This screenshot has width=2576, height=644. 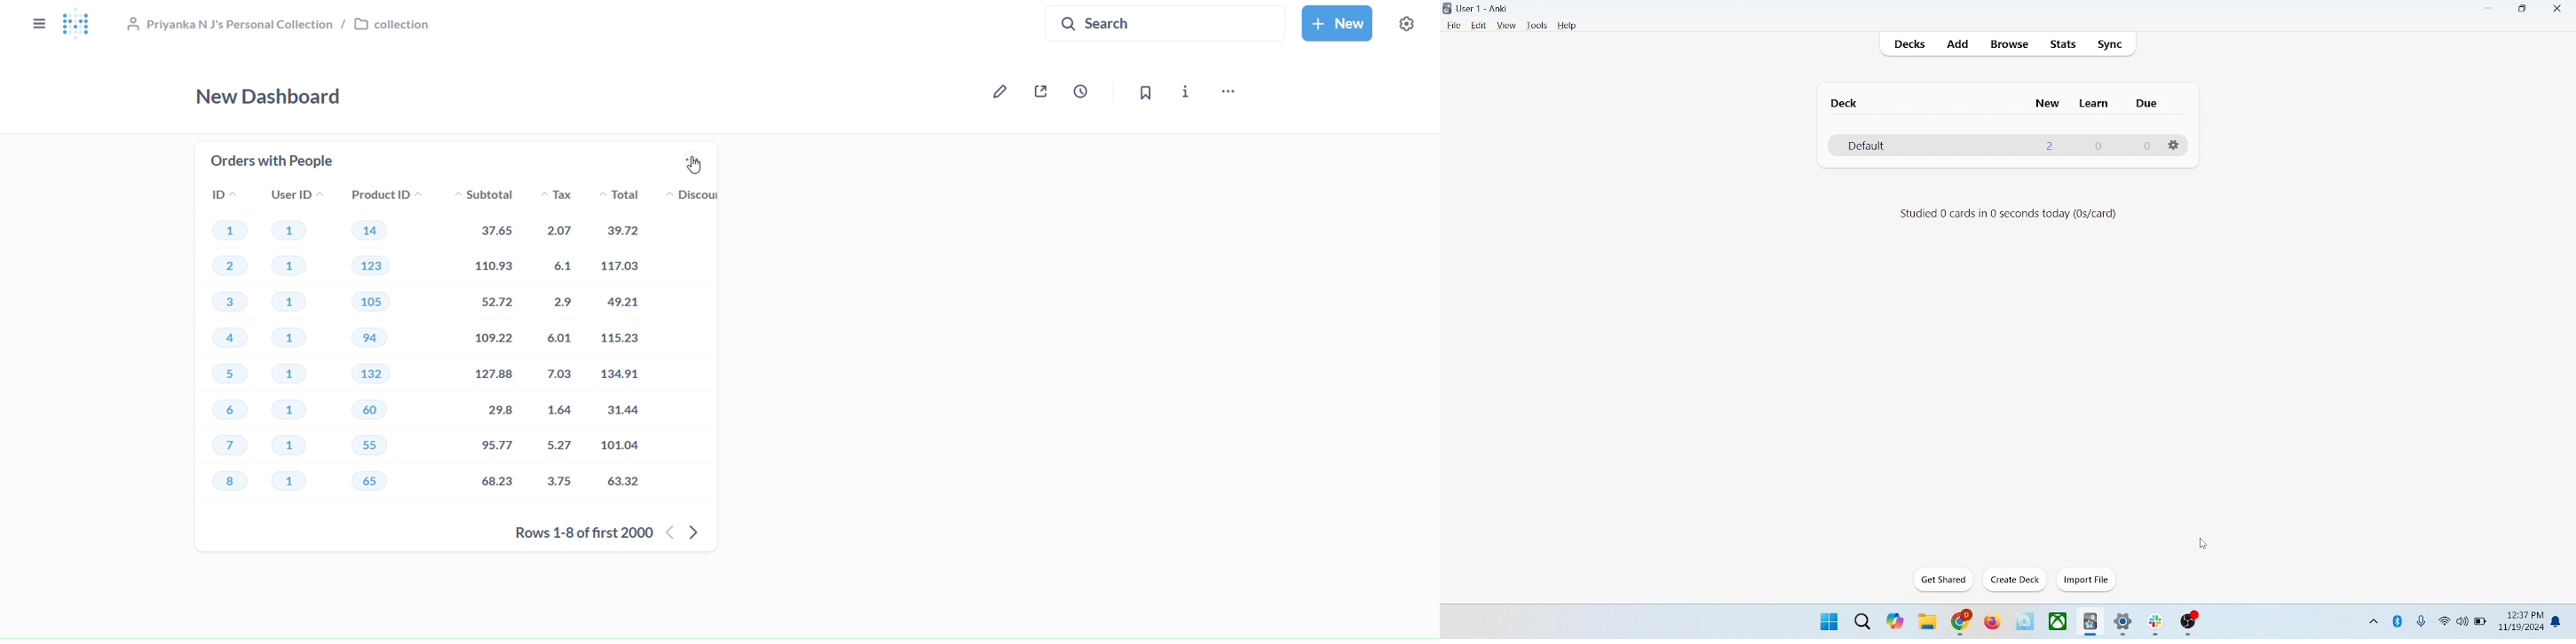 I want to click on cursor, so click(x=2202, y=543).